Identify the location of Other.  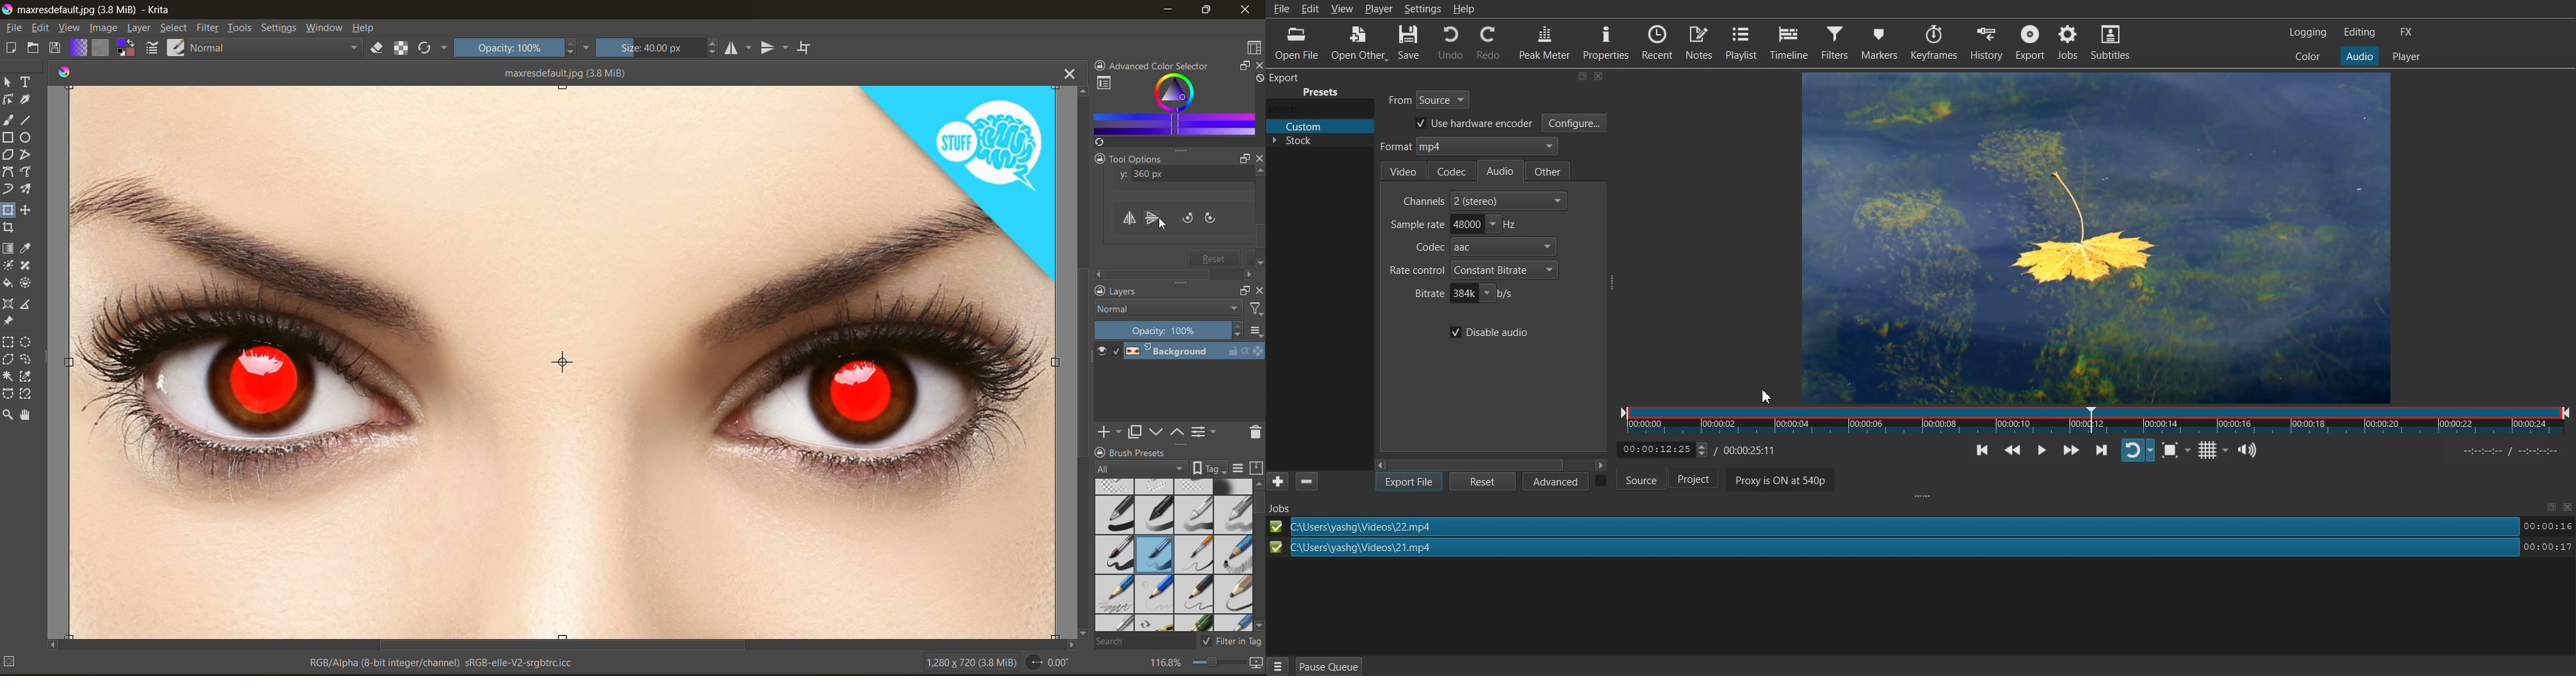
(1550, 171).